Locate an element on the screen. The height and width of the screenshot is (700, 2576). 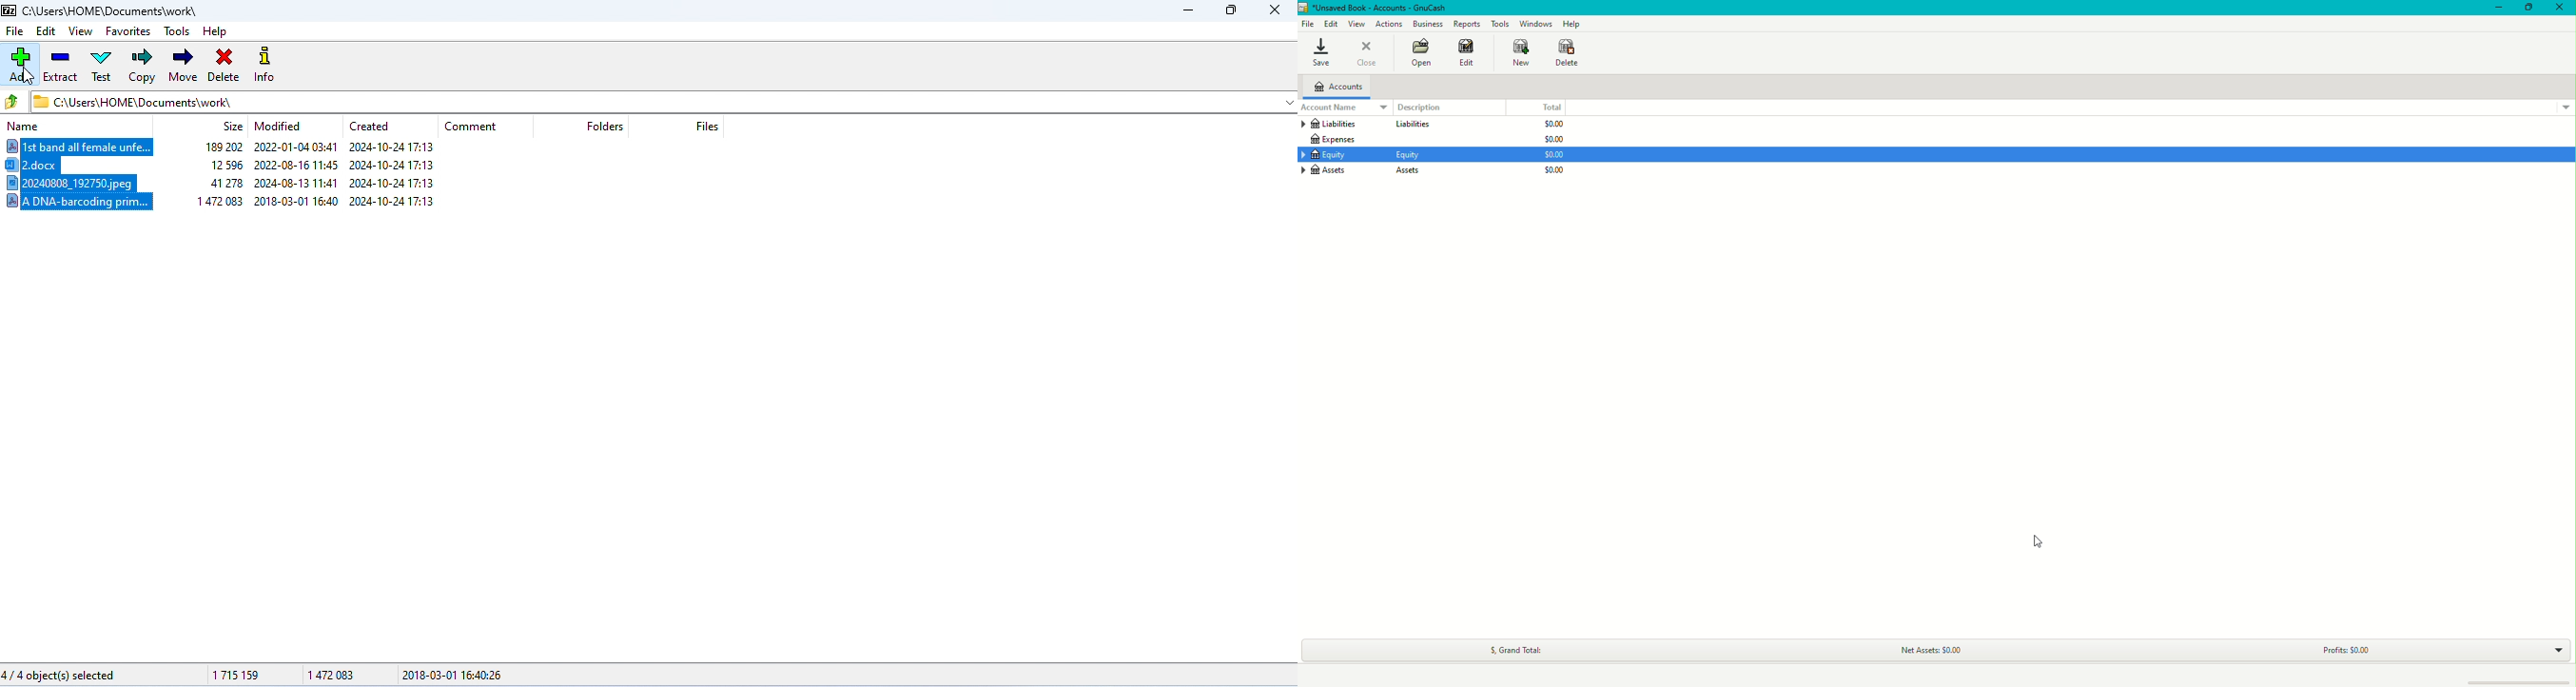
comment is located at coordinates (470, 128).